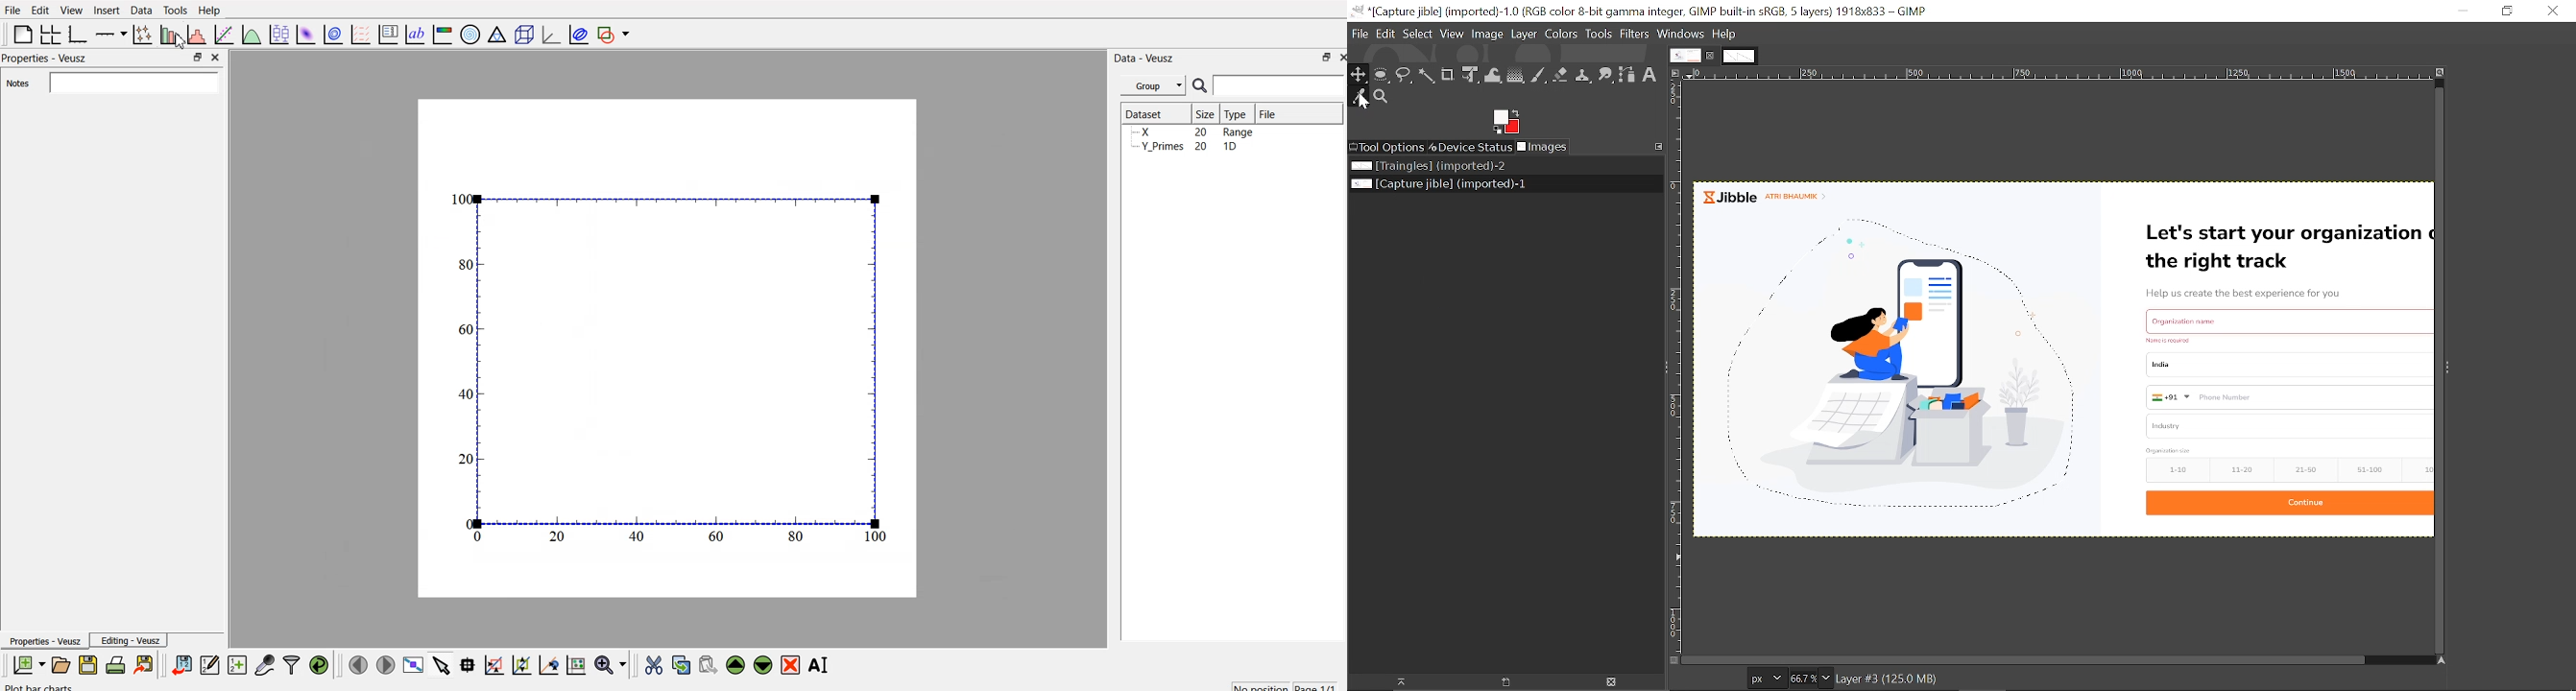 The height and width of the screenshot is (700, 2576). What do you see at coordinates (1404, 74) in the screenshot?
I see `Select tool` at bounding box center [1404, 74].